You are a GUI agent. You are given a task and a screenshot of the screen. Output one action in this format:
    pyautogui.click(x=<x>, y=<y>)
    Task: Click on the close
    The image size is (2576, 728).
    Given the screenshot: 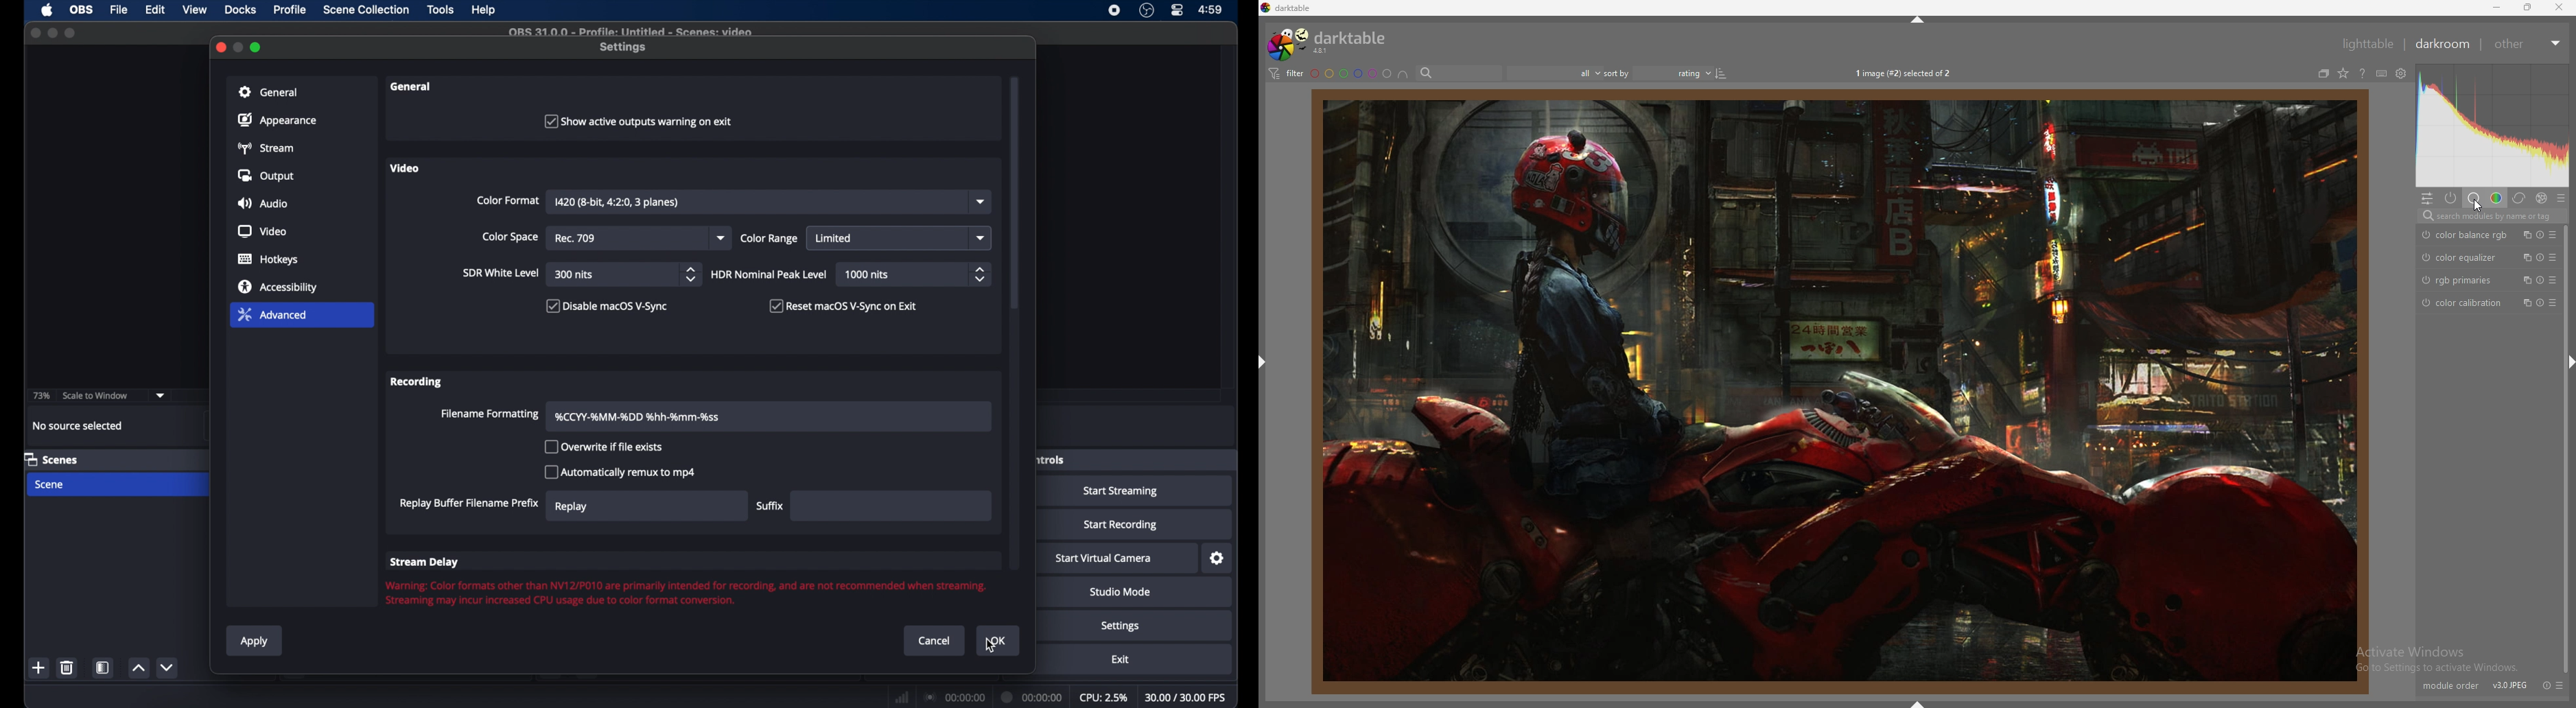 What is the action you would take?
    pyautogui.click(x=35, y=31)
    